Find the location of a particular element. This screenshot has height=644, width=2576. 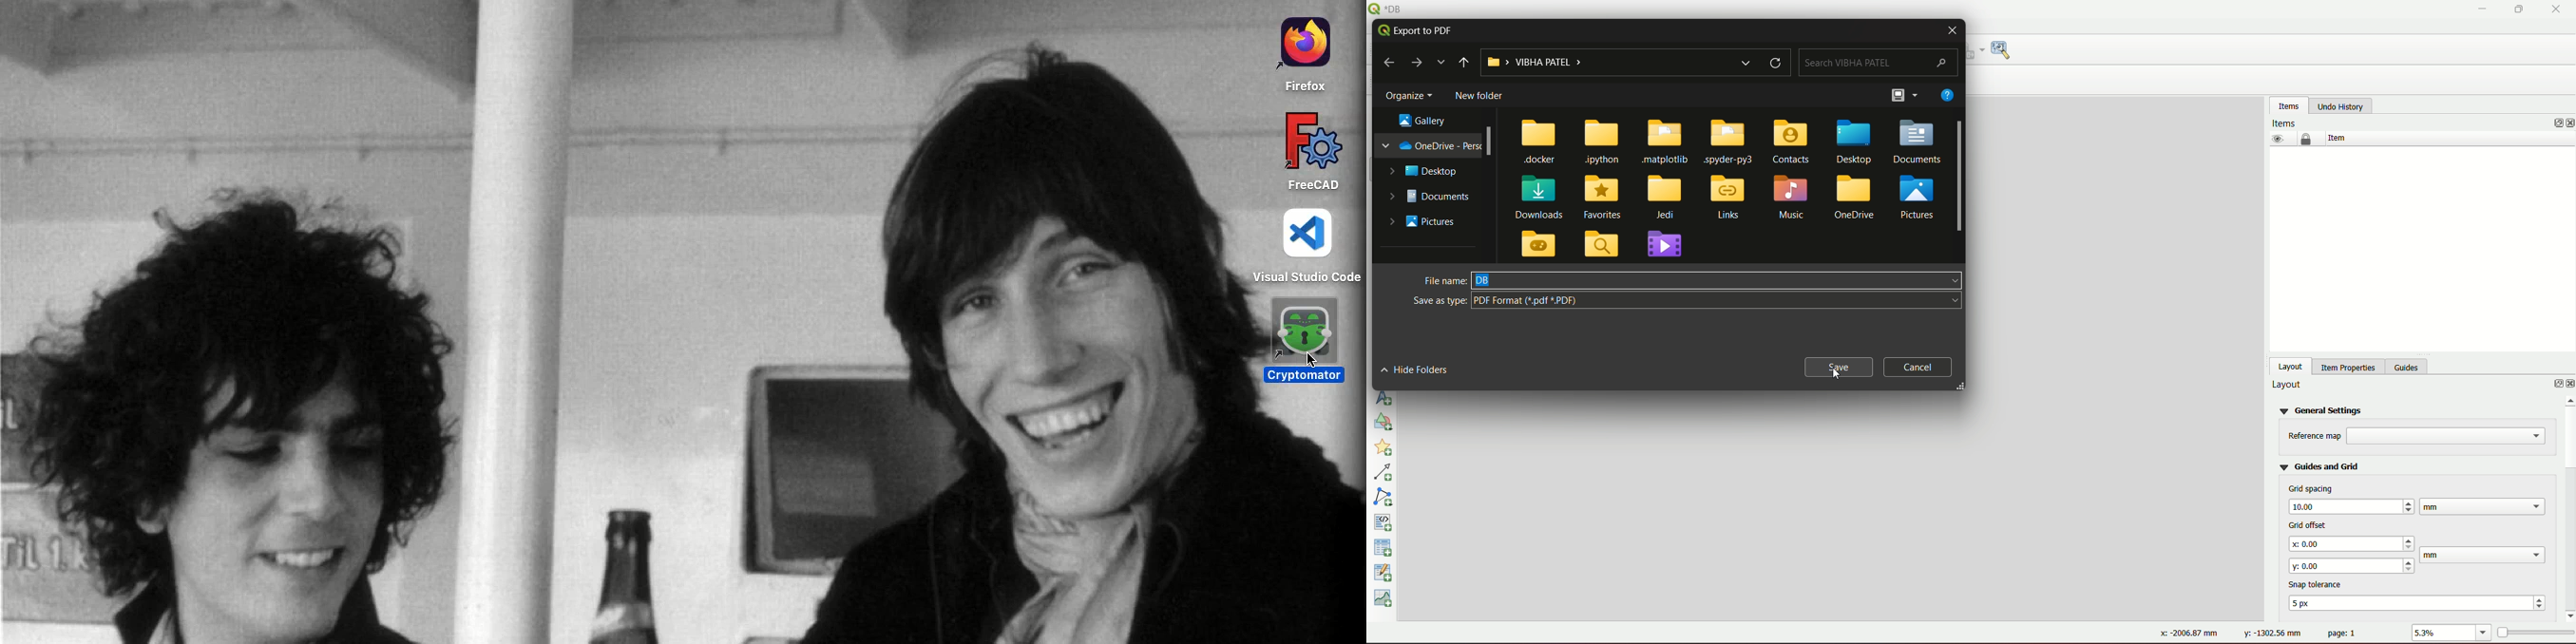

add shape is located at coordinates (1382, 424).